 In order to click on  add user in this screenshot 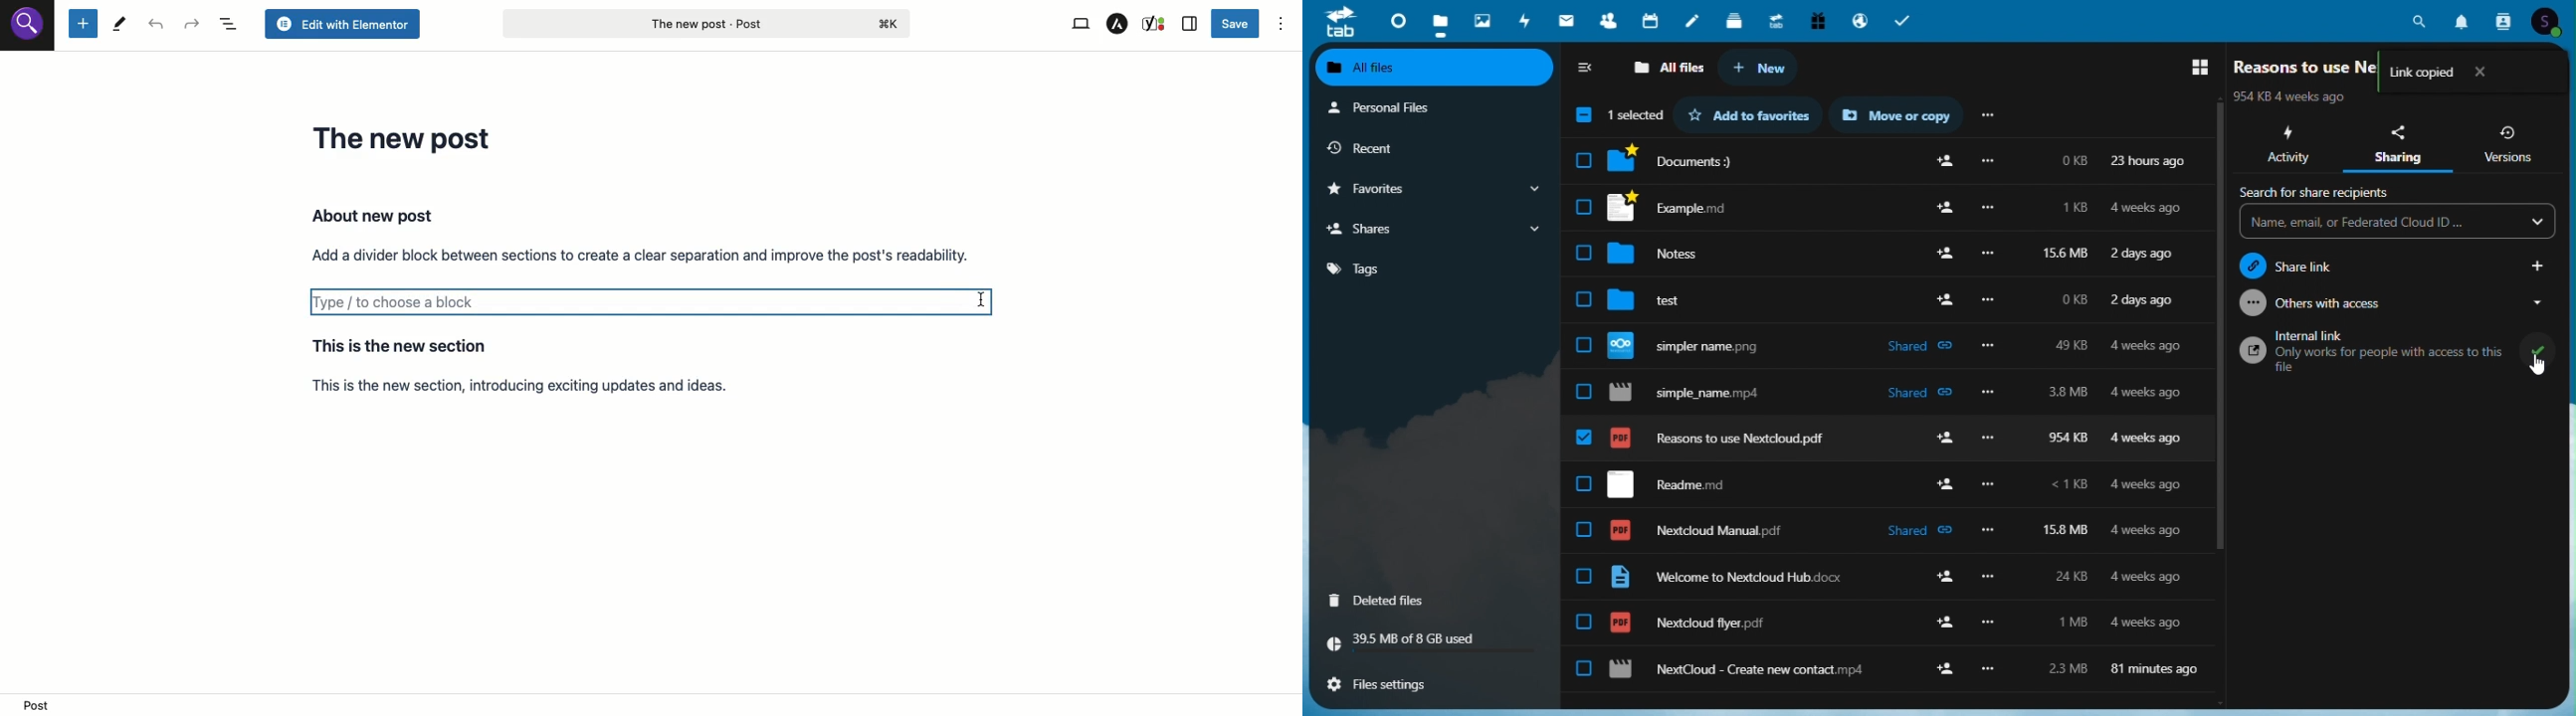, I will do `click(1947, 670)`.